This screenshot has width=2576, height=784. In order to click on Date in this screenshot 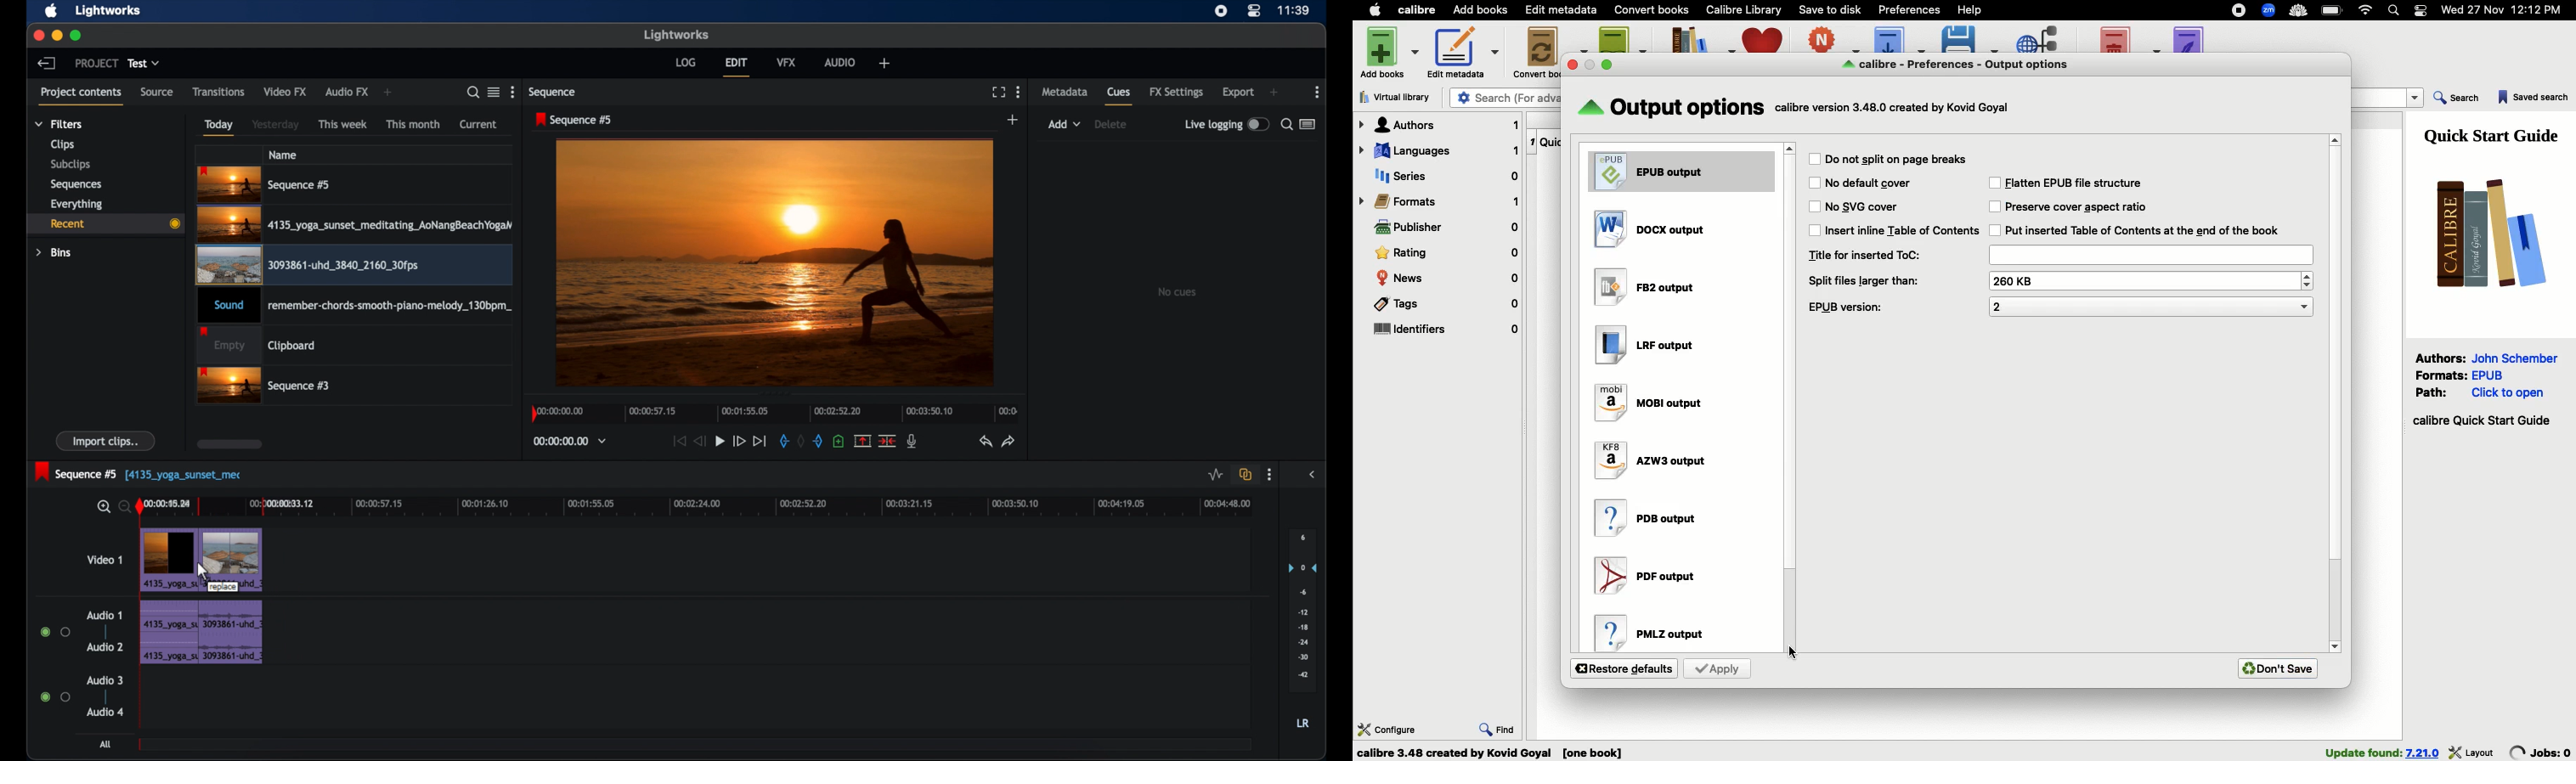, I will do `click(2508, 11)`.